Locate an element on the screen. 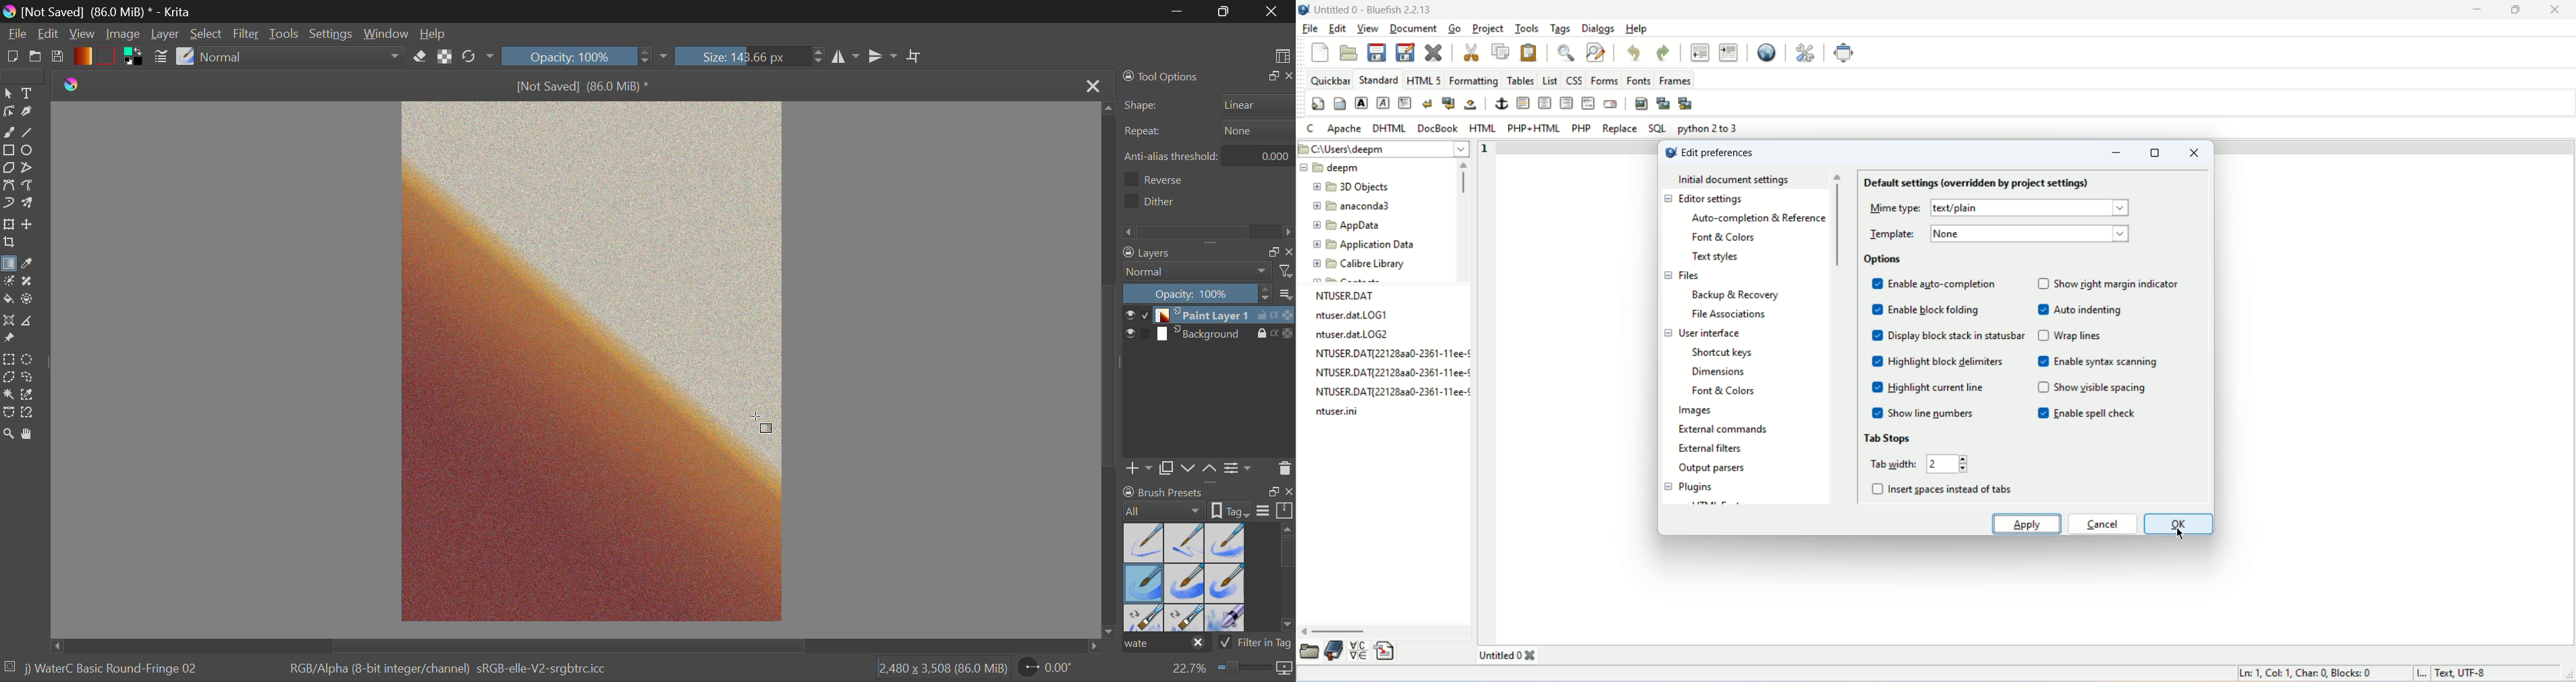 The width and height of the screenshot is (2576, 700). maximize is located at coordinates (2157, 152).